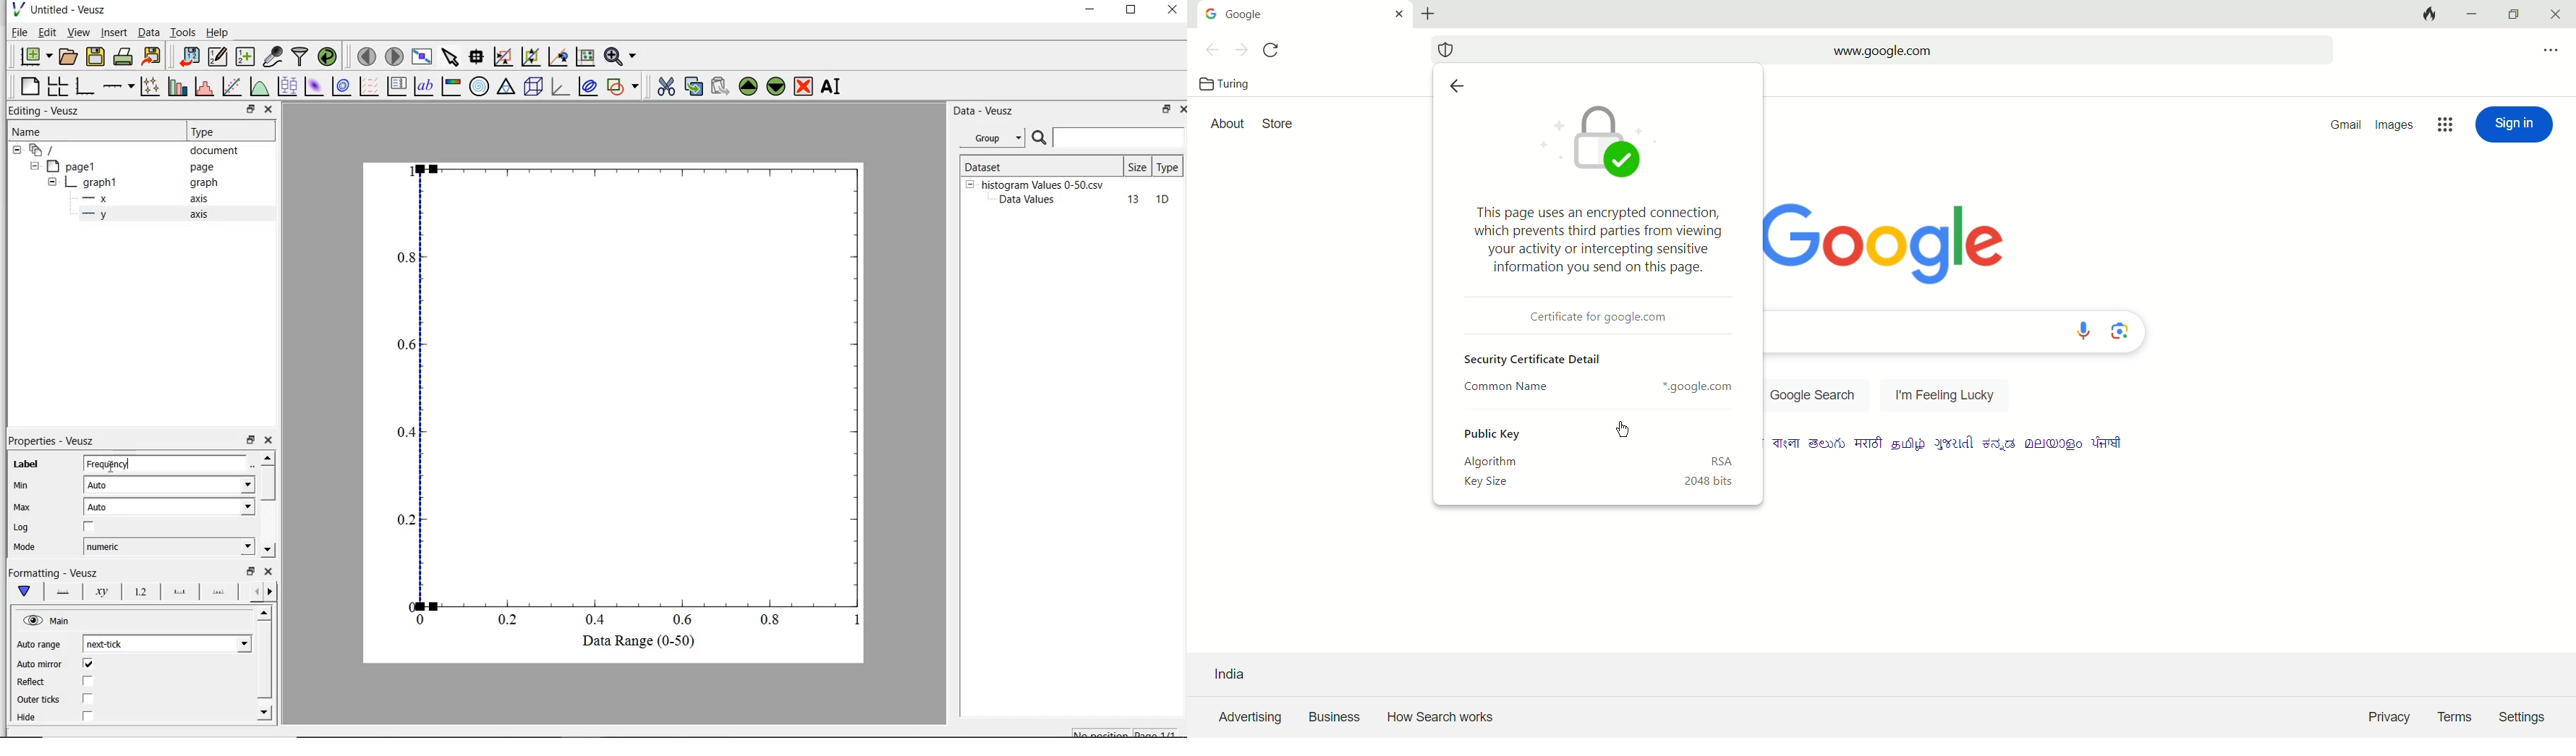 Image resolution: width=2576 pixels, height=756 pixels. I want to click on Dataset, so click(1006, 165).